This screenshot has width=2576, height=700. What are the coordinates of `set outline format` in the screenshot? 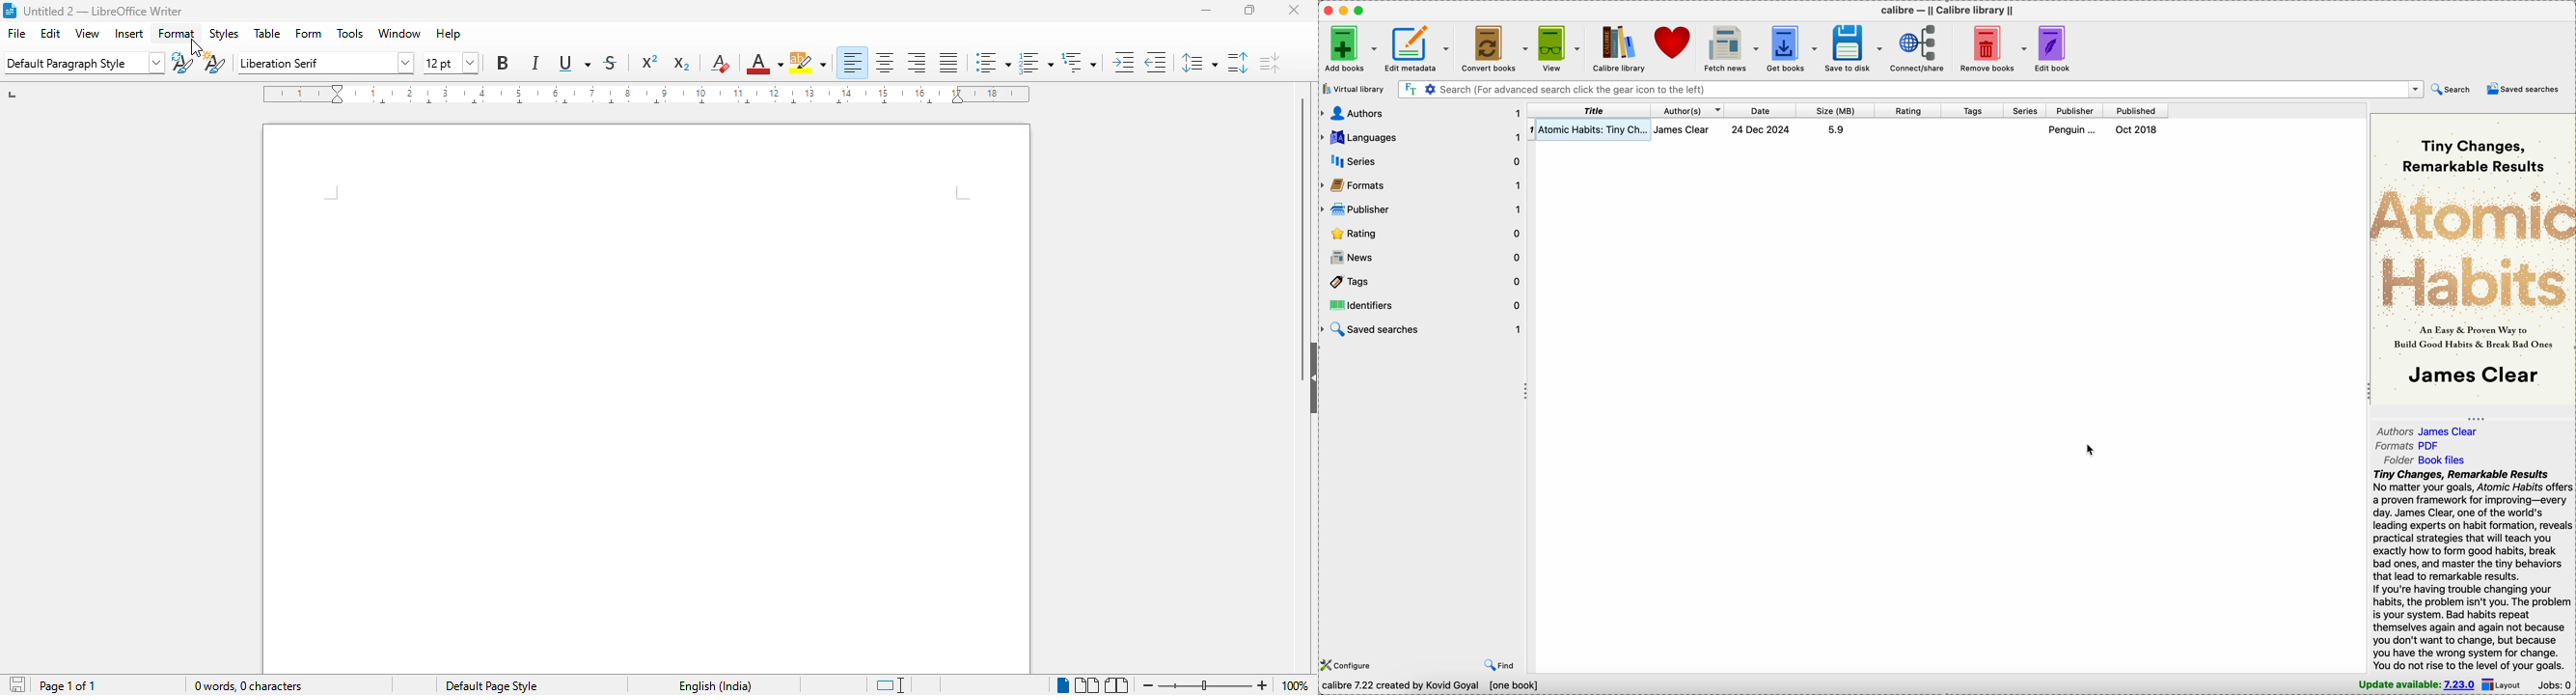 It's located at (1079, 63).